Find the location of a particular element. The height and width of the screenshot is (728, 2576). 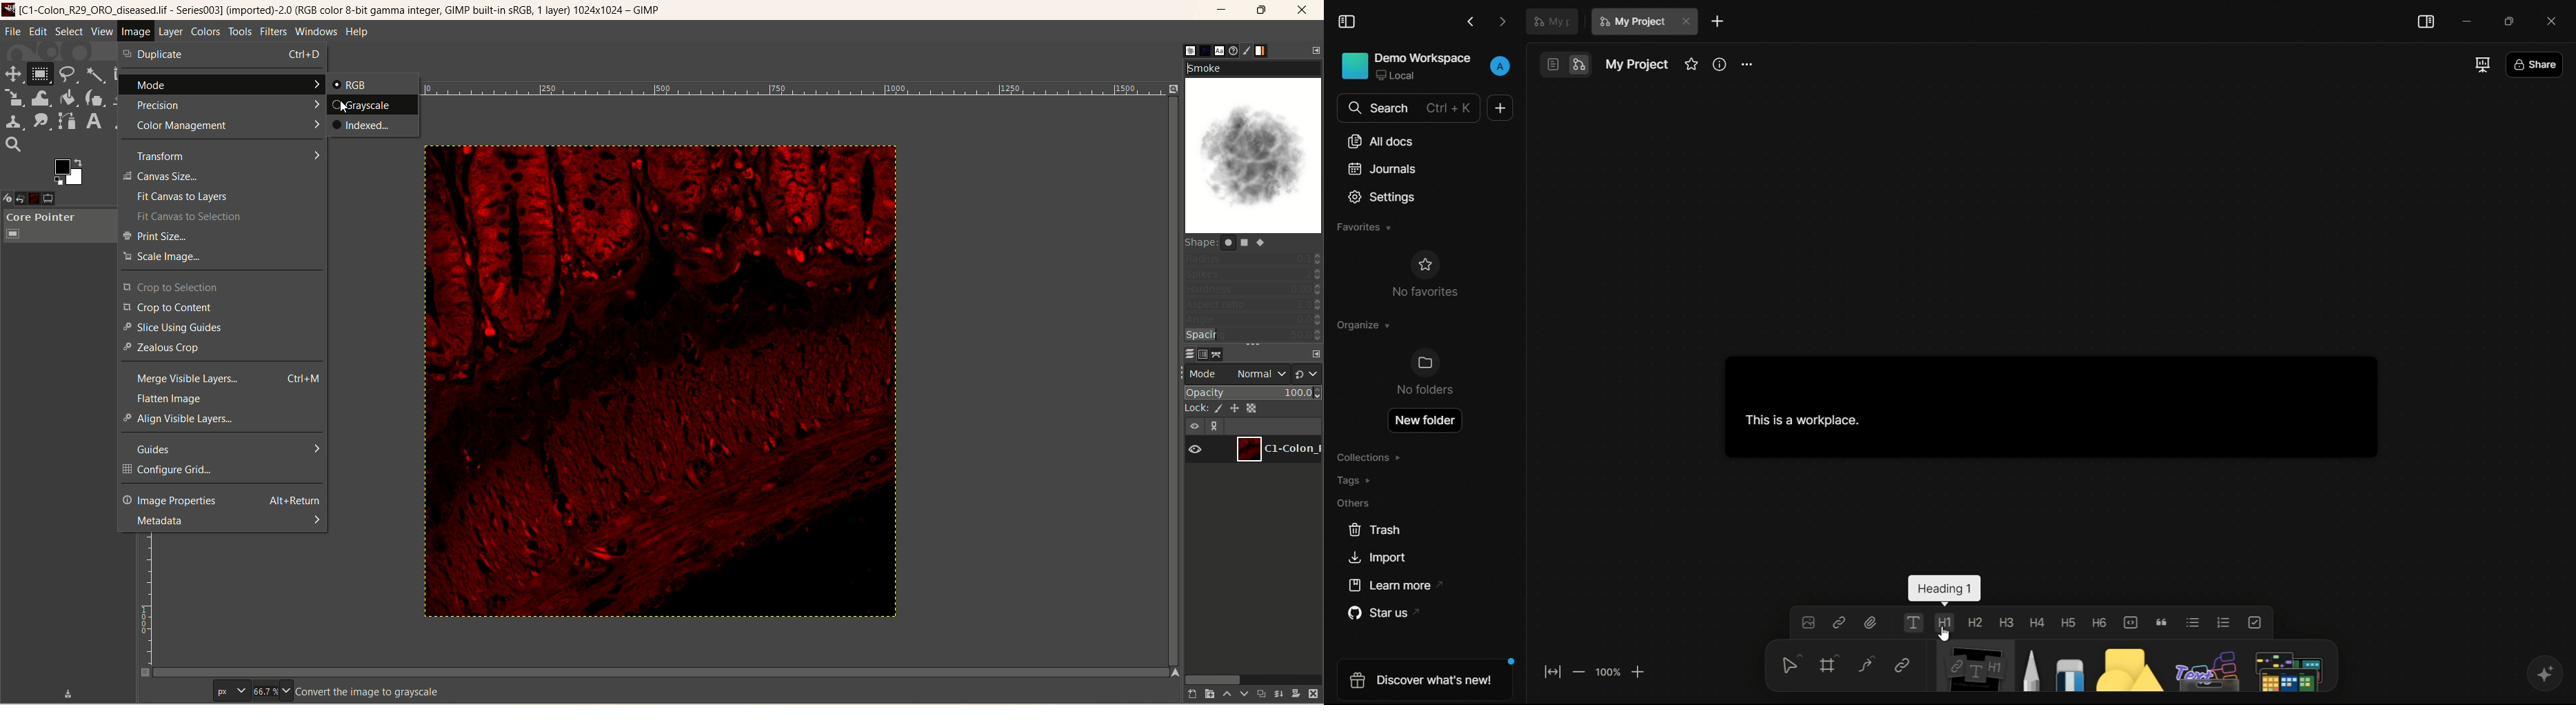

device status is located at coordinates (8, 199).